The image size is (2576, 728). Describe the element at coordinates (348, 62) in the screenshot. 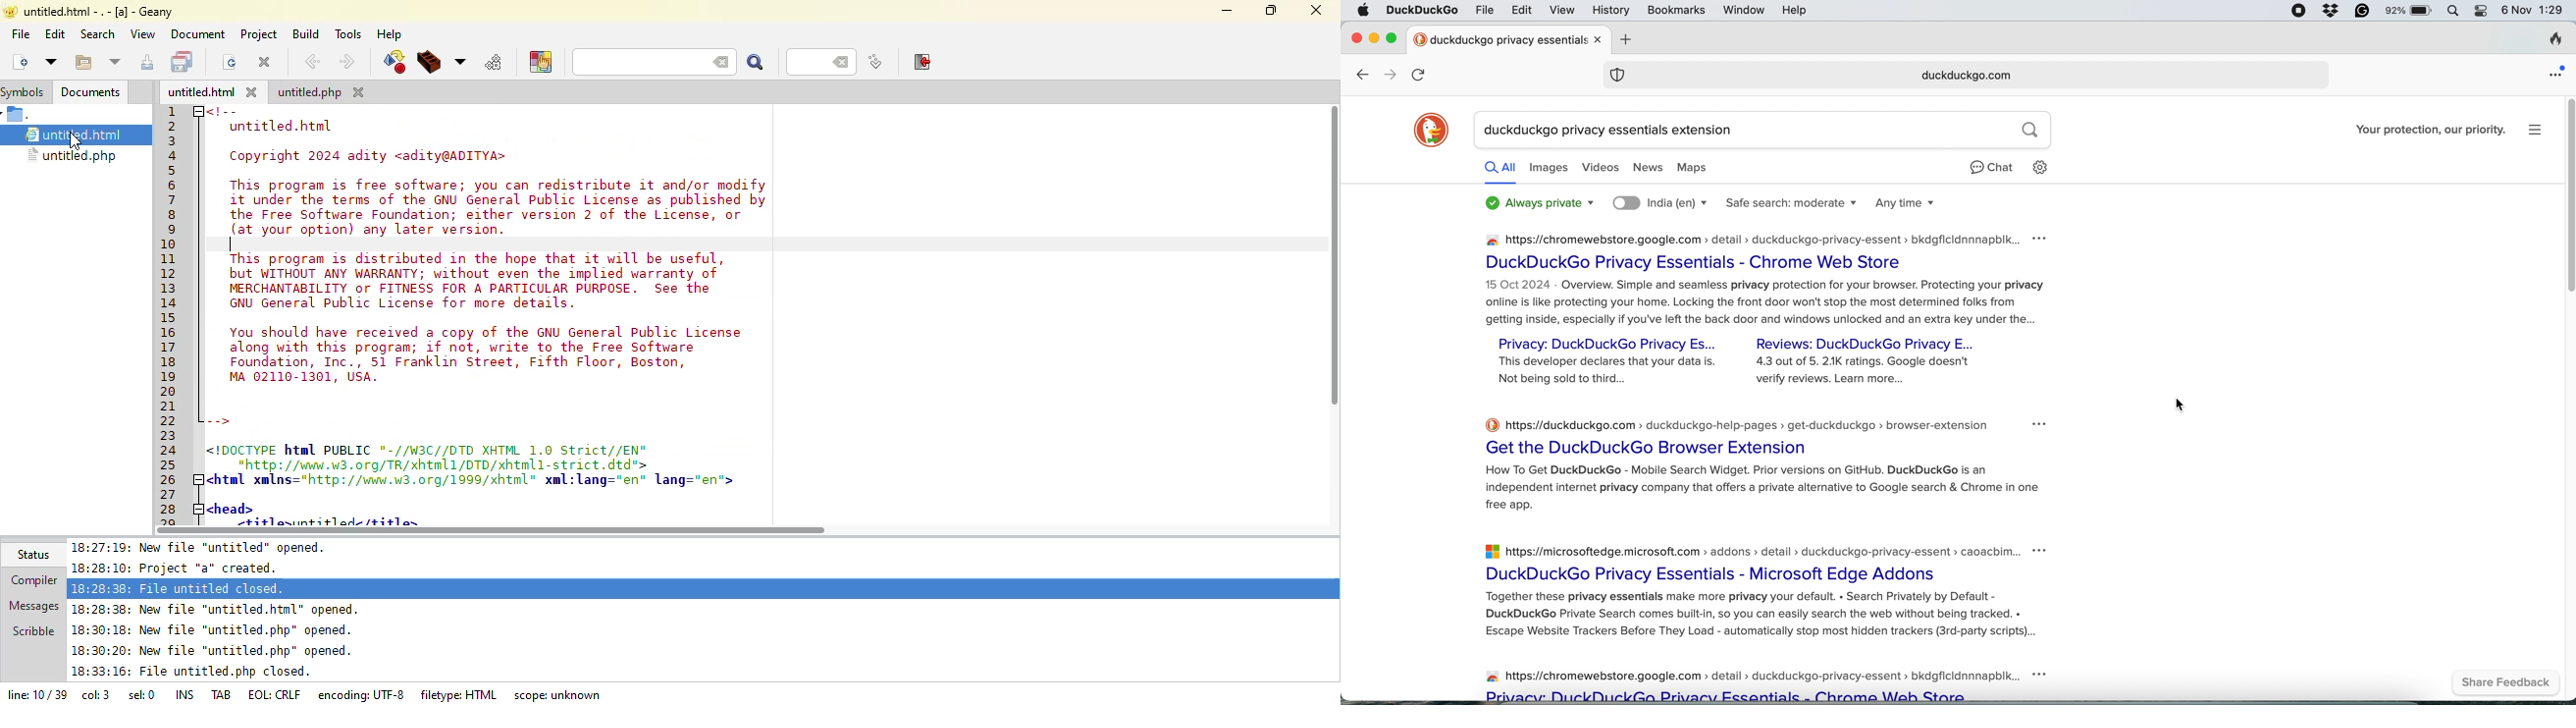

I see `next` at that location.